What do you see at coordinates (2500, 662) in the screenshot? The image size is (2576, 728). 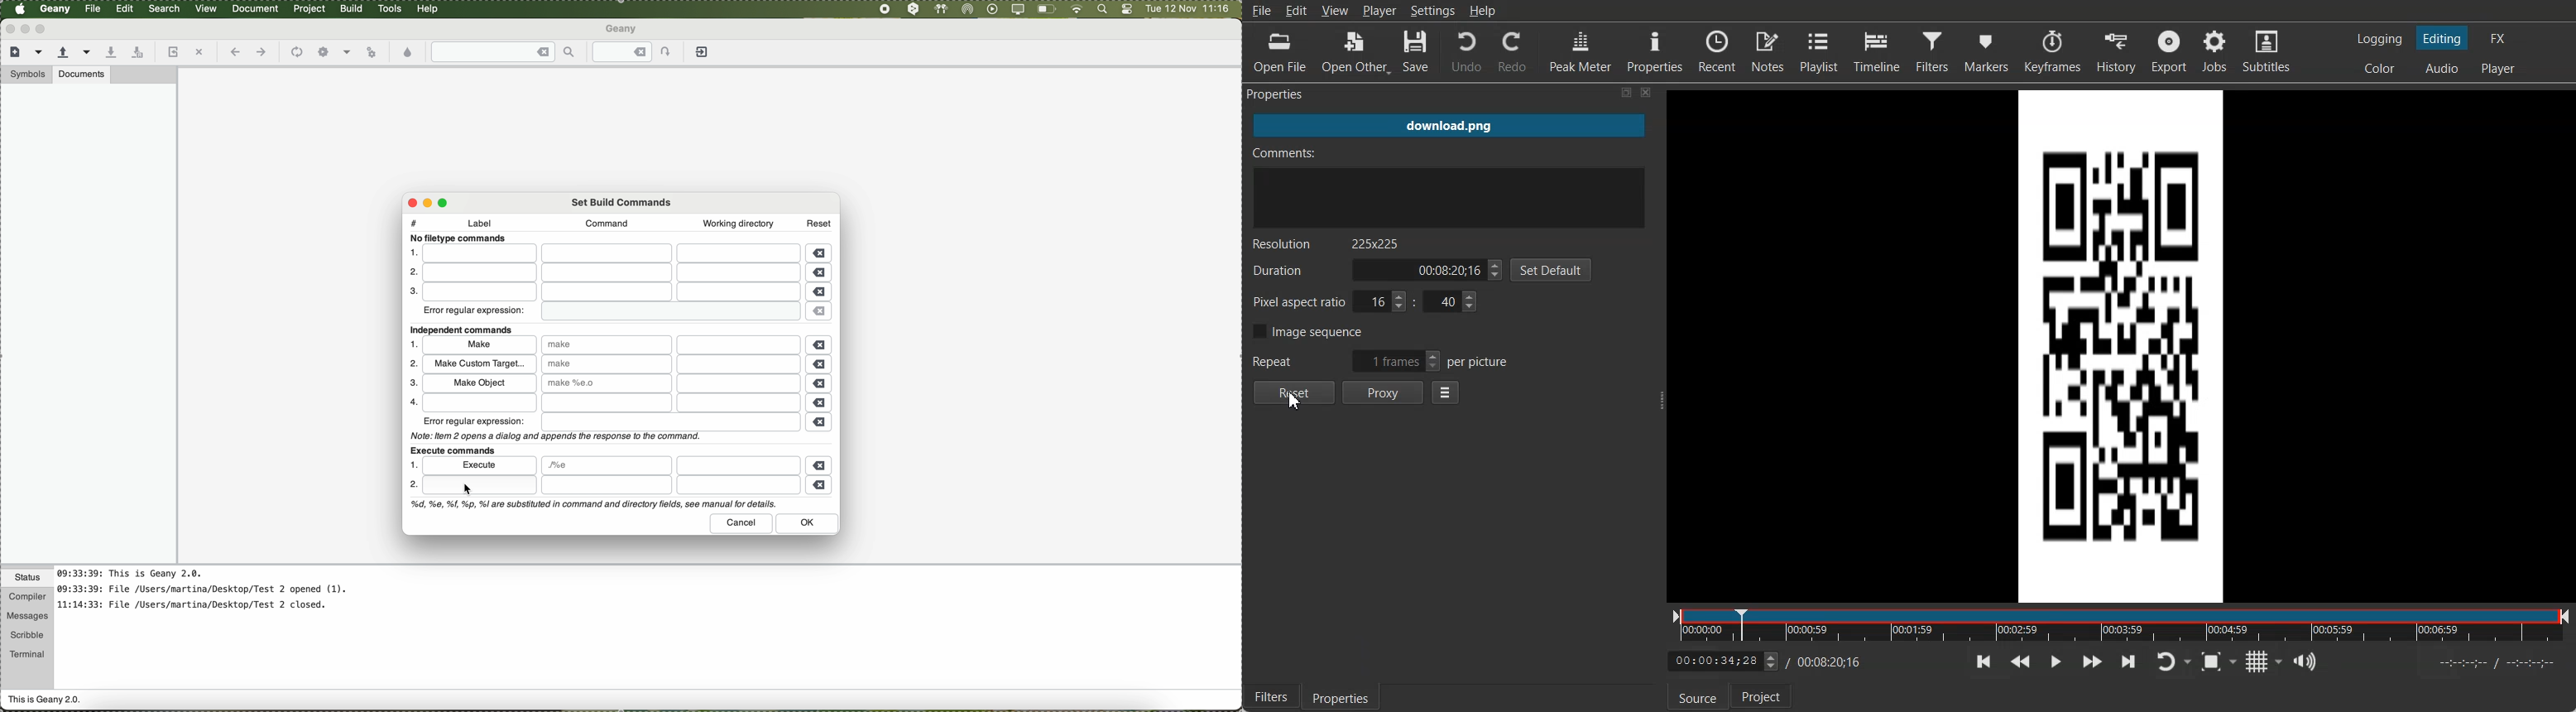 I see `Start and End Time` at bounding box center [2500, 662].